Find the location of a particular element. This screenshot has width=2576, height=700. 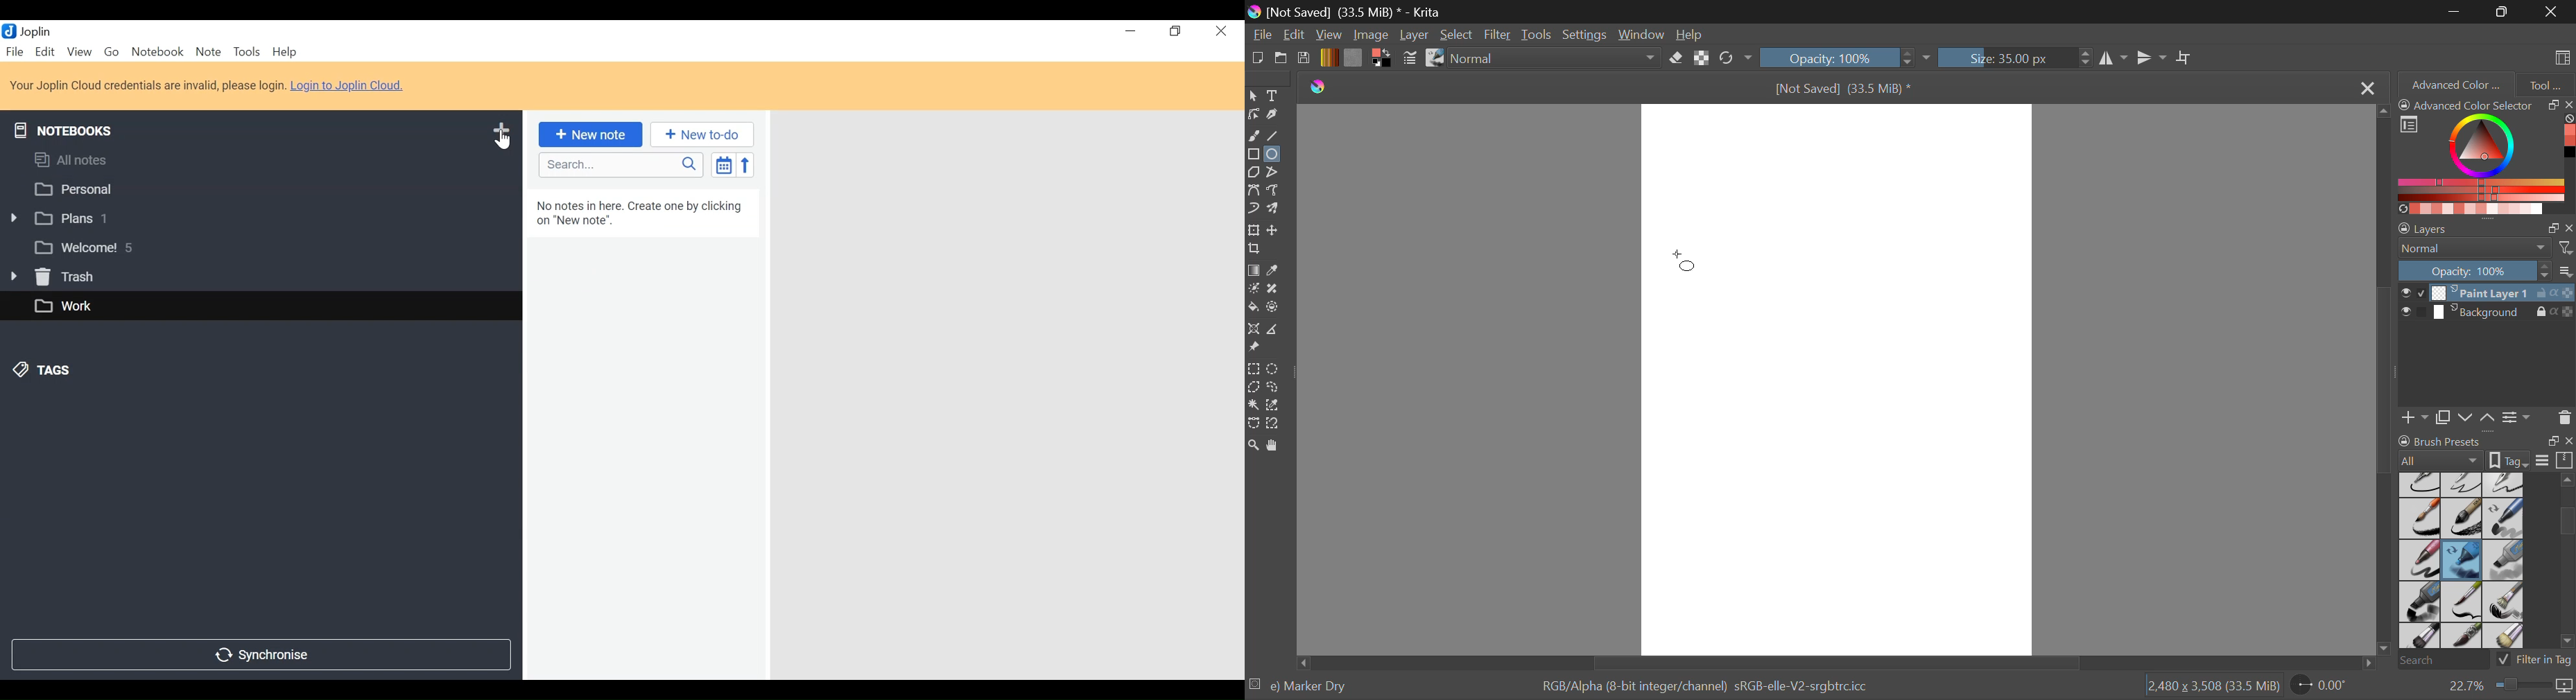

Polyline Tool is located at coordinates (1274, 172).